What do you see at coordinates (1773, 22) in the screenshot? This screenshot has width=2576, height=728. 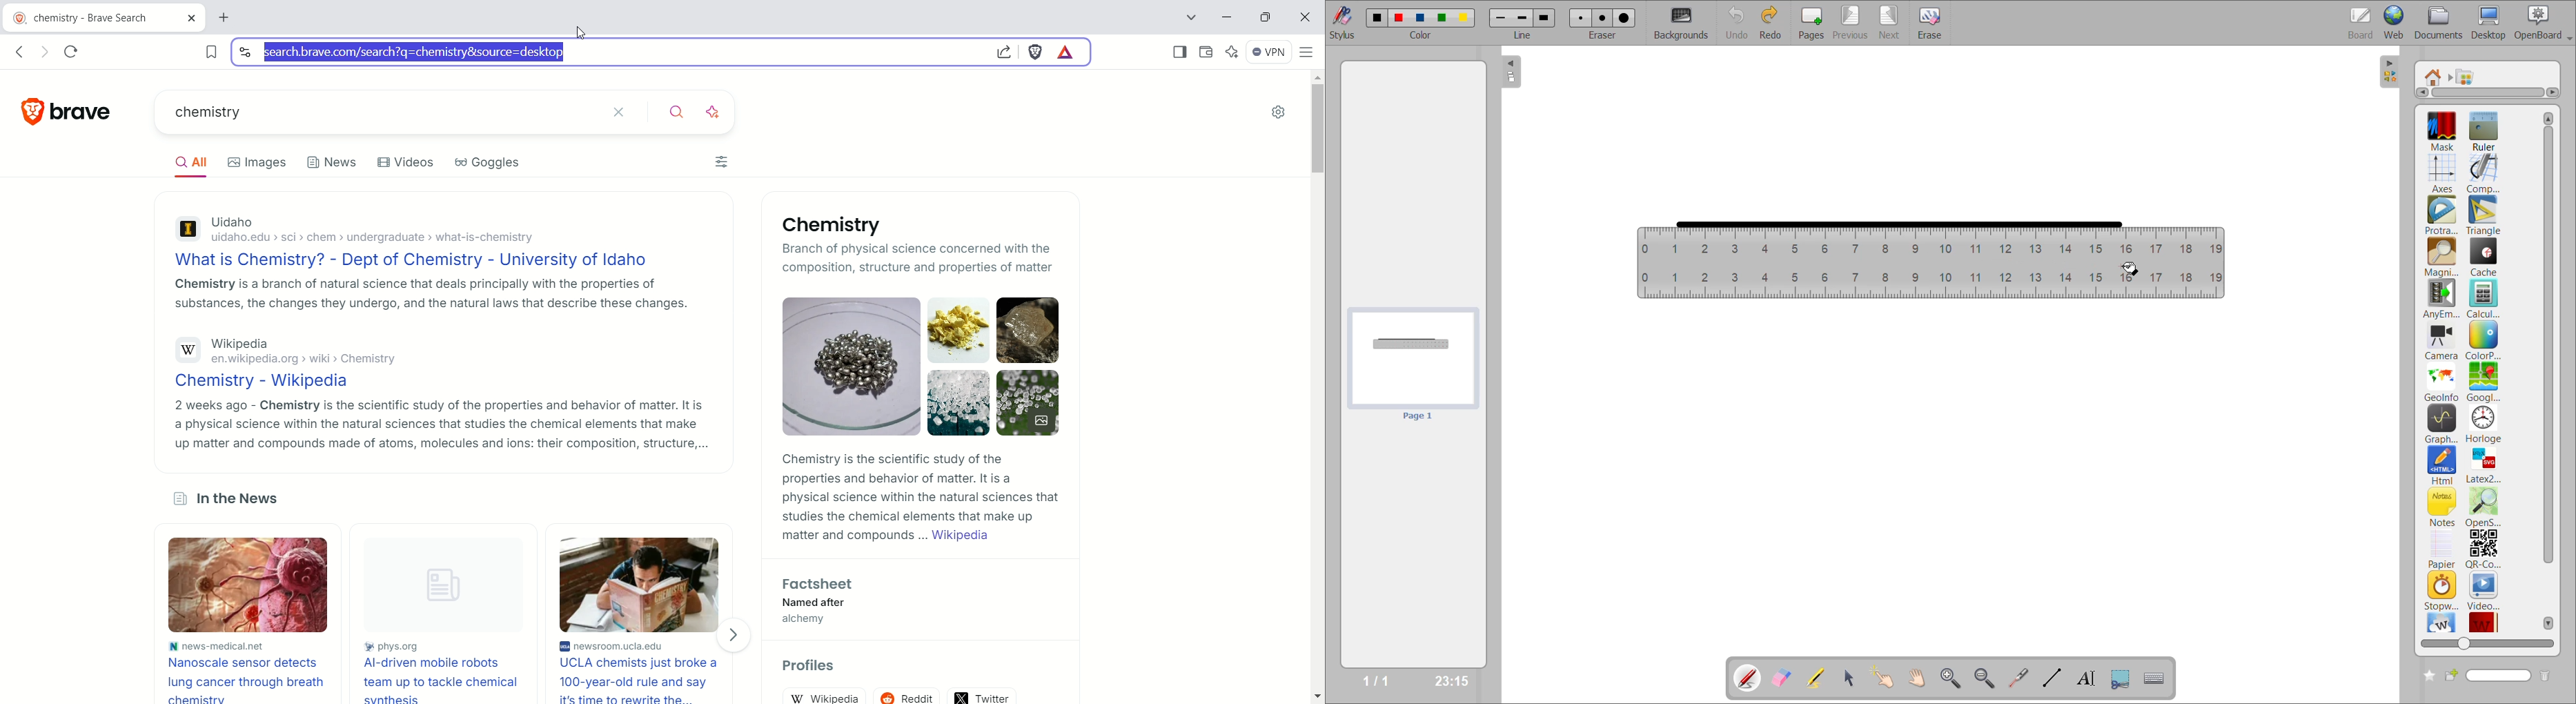 I see `redo` at bounding box center [1773, 22].